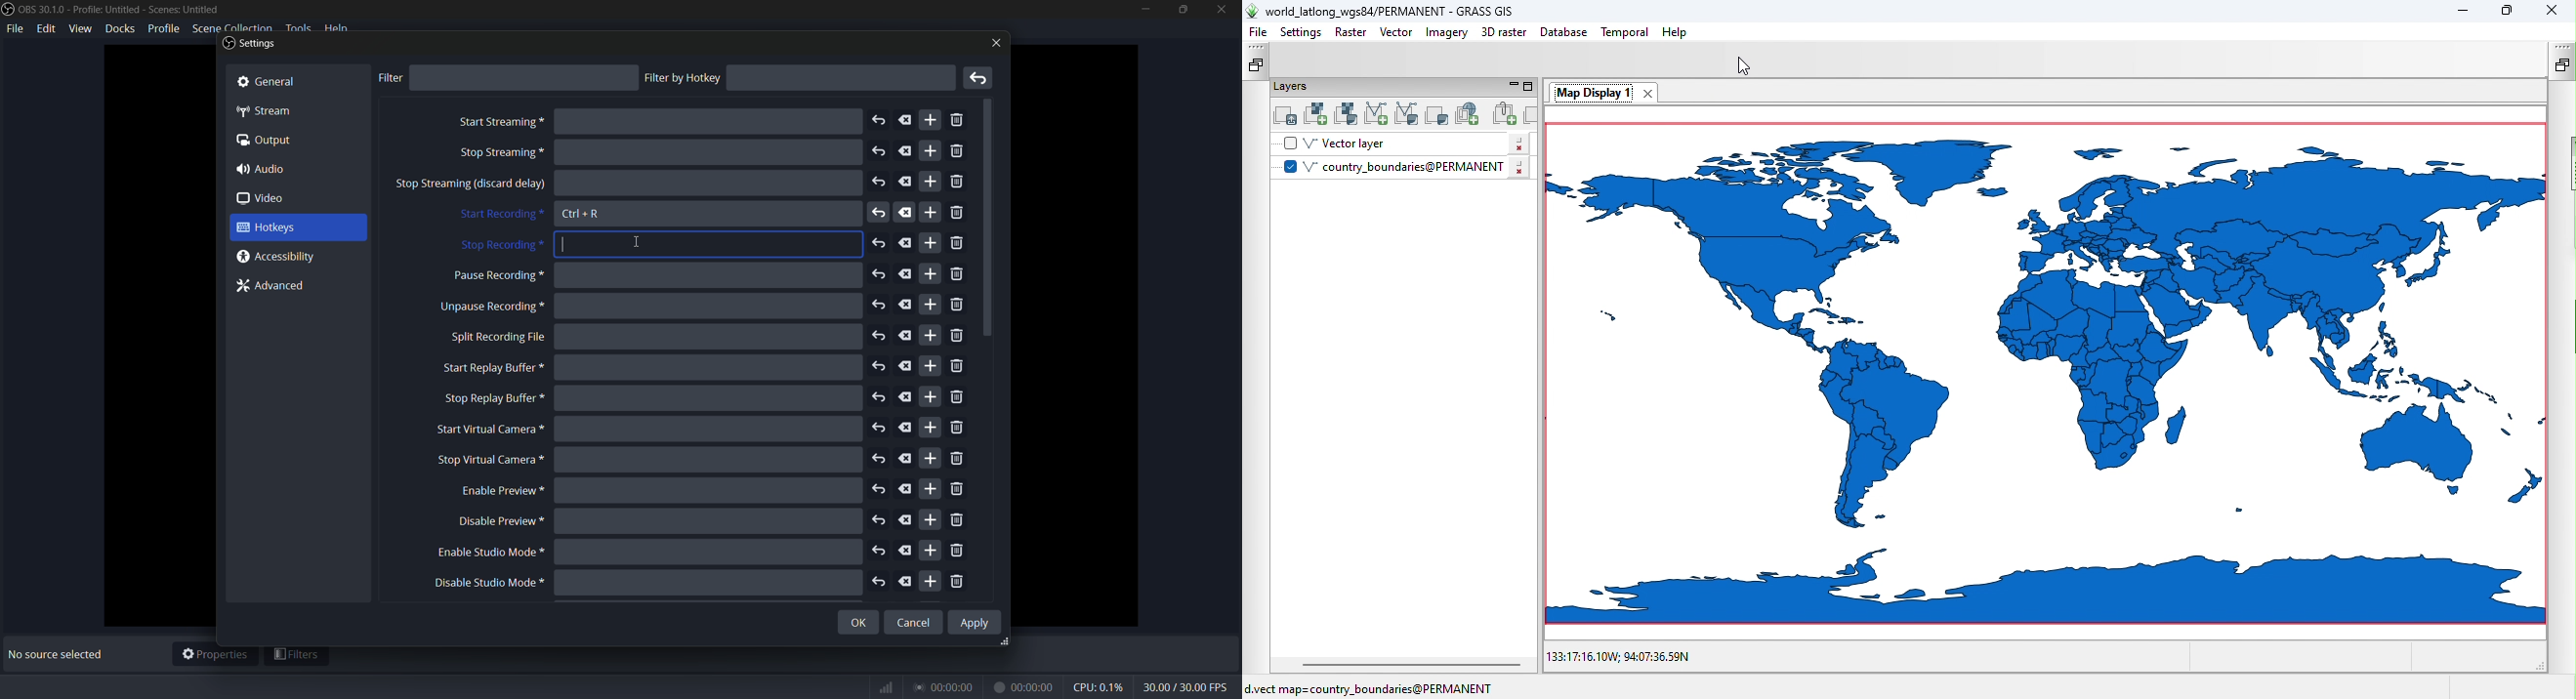 The width and height of the screenshot is (2576, 700). What do you see at coordinates (879, 183) in the screenshot?
I see `undo` at bounding box center [879, 183].